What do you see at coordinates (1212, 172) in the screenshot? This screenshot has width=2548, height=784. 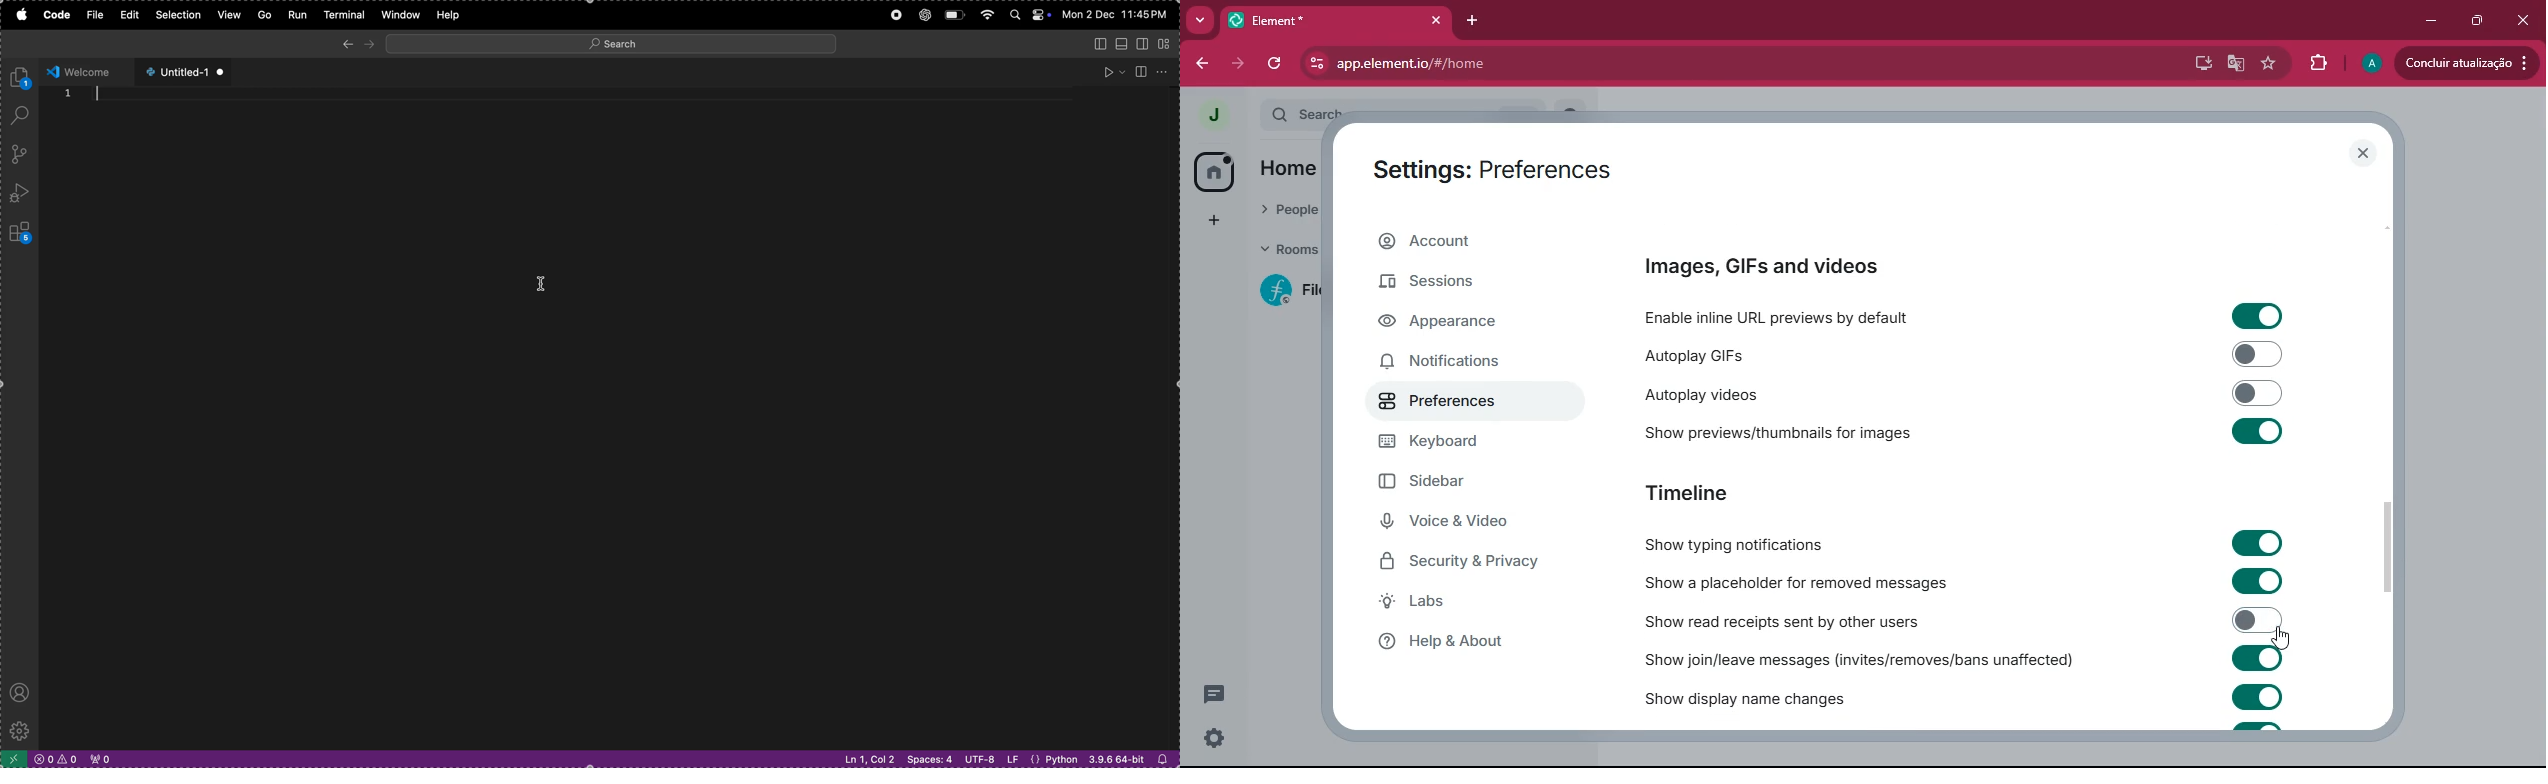 I see `home` at bounding box center [1212, 172].